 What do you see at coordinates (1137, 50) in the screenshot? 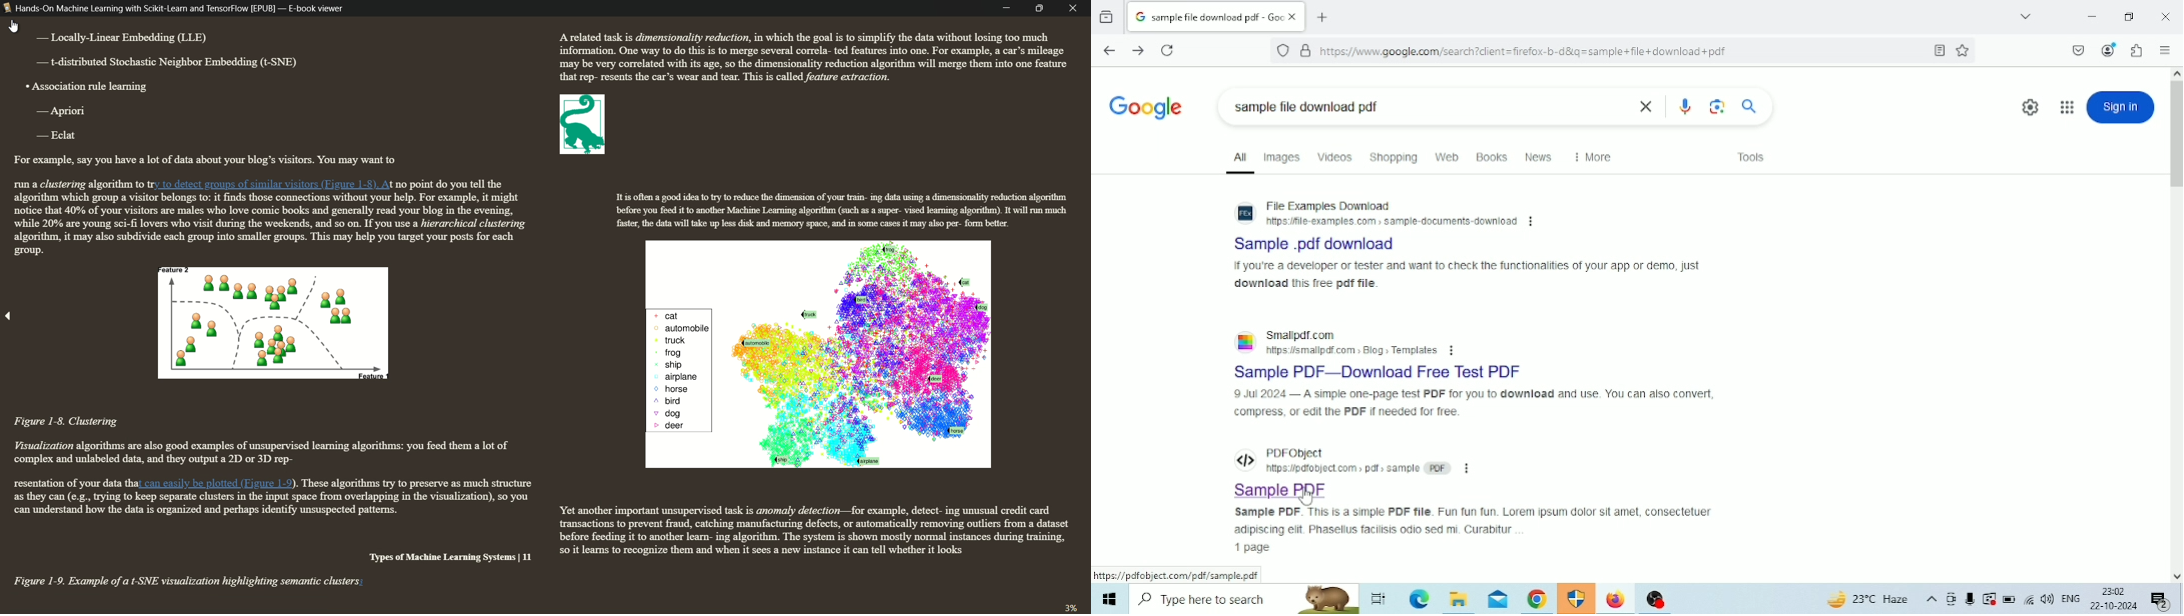
I see `Go forward one page` at bounding box center [1137, 50].